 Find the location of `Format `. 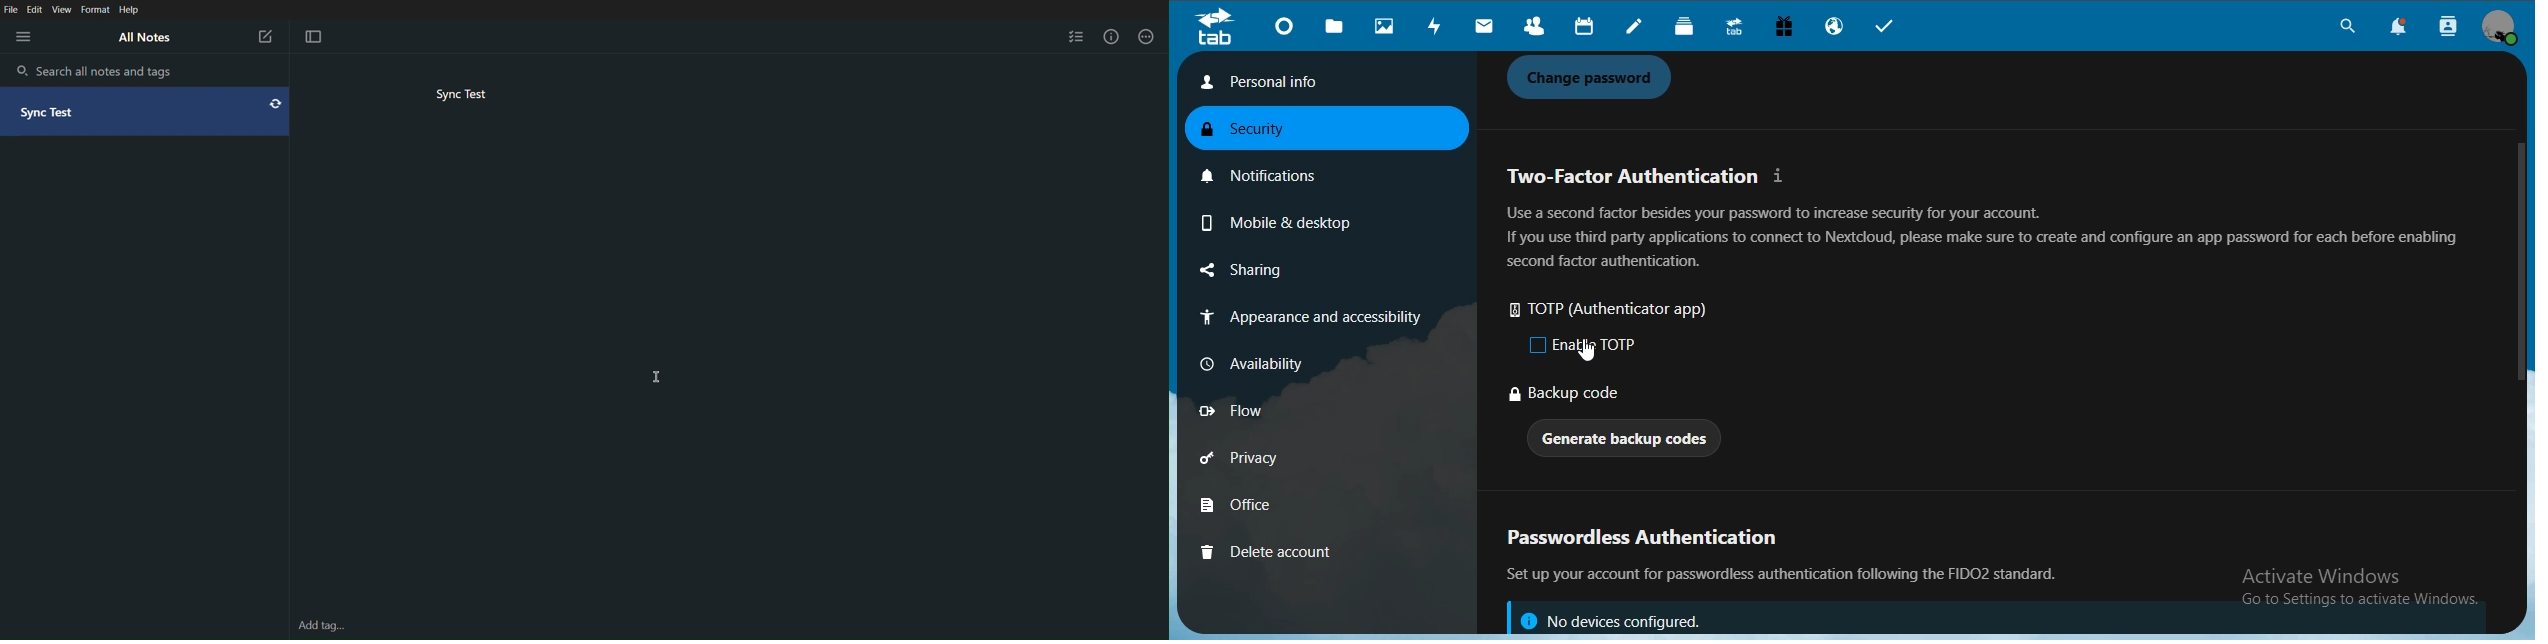

Format  is located at coordinates (96, 9).